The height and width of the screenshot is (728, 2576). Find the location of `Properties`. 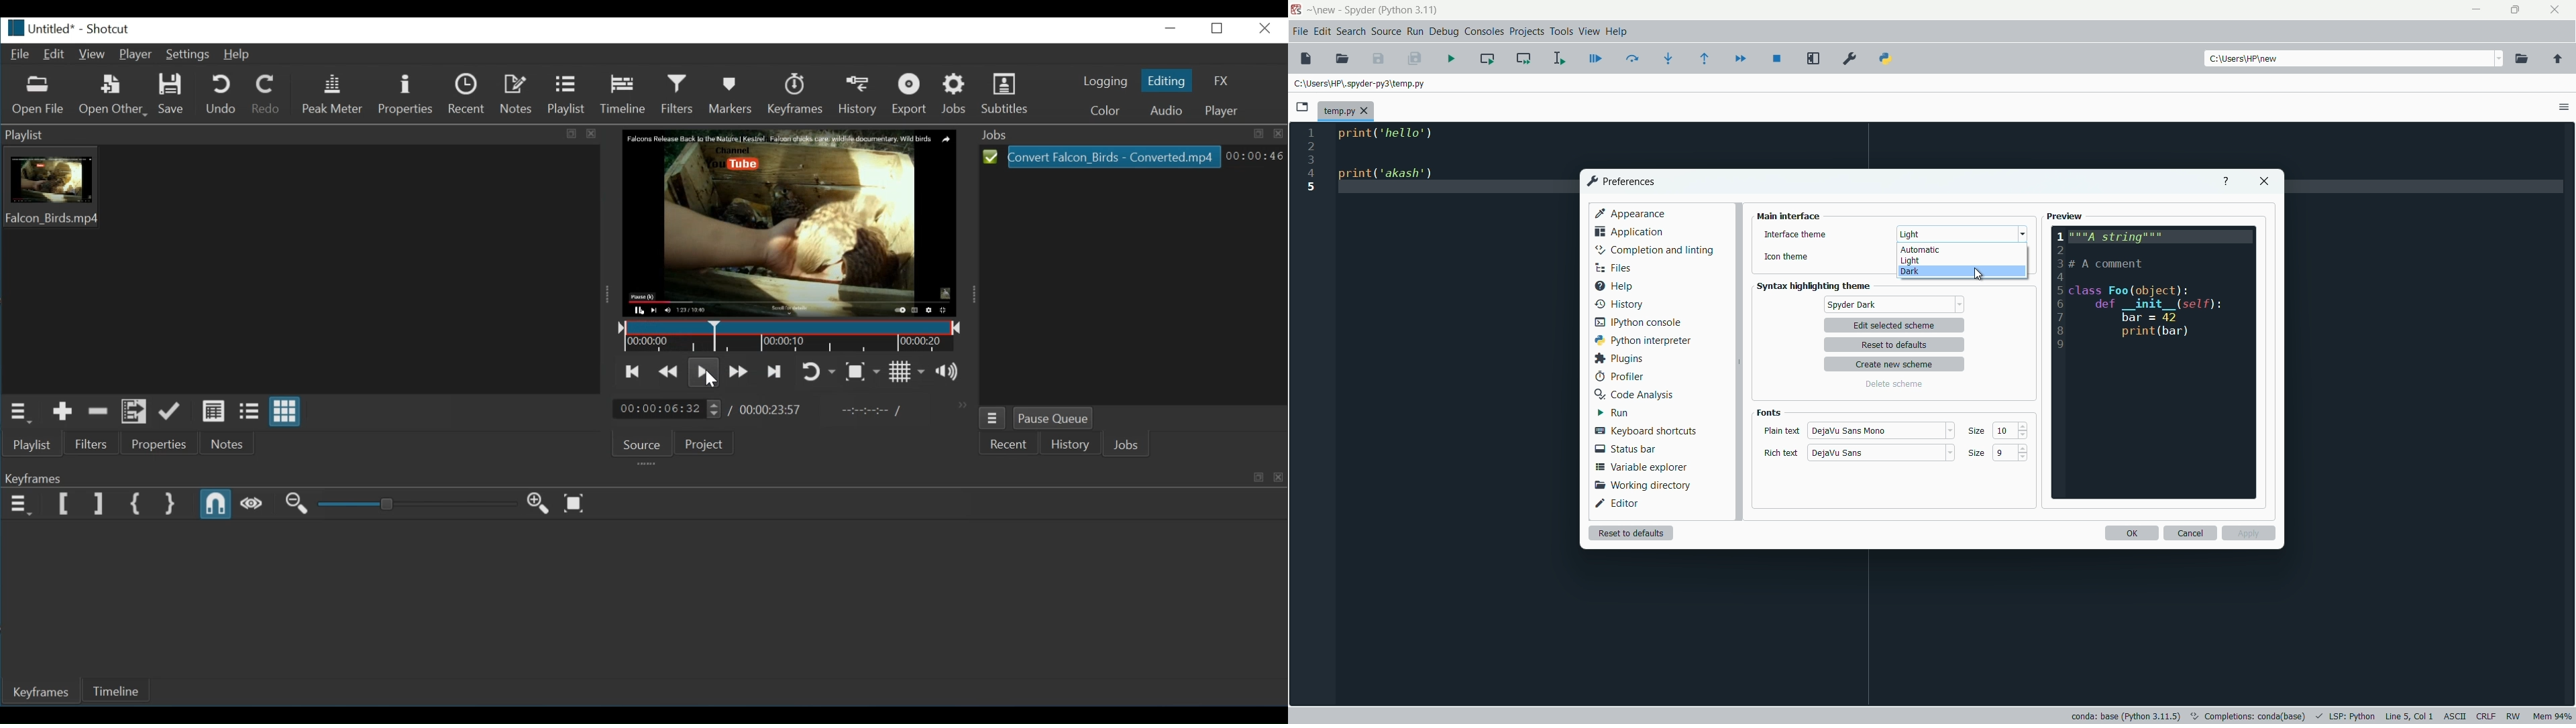

Properties is located at coordinates (158, 444).